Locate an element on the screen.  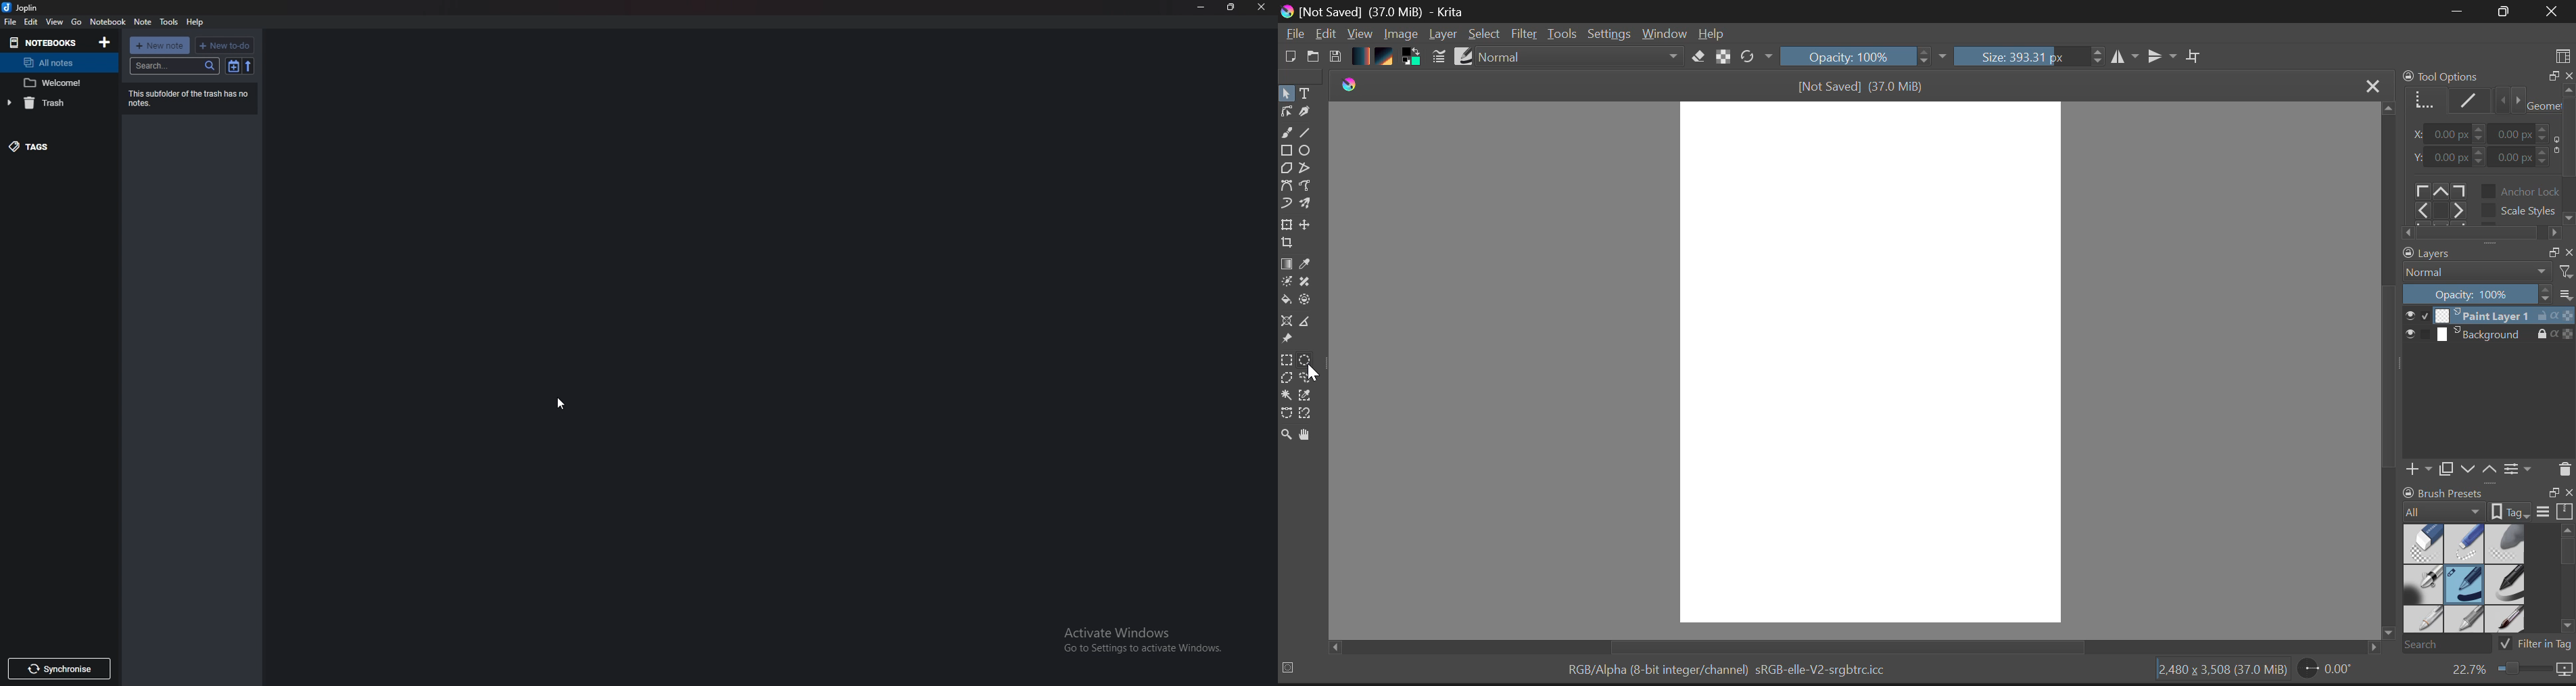
reverse sort order is located at coordinates (249, 67).